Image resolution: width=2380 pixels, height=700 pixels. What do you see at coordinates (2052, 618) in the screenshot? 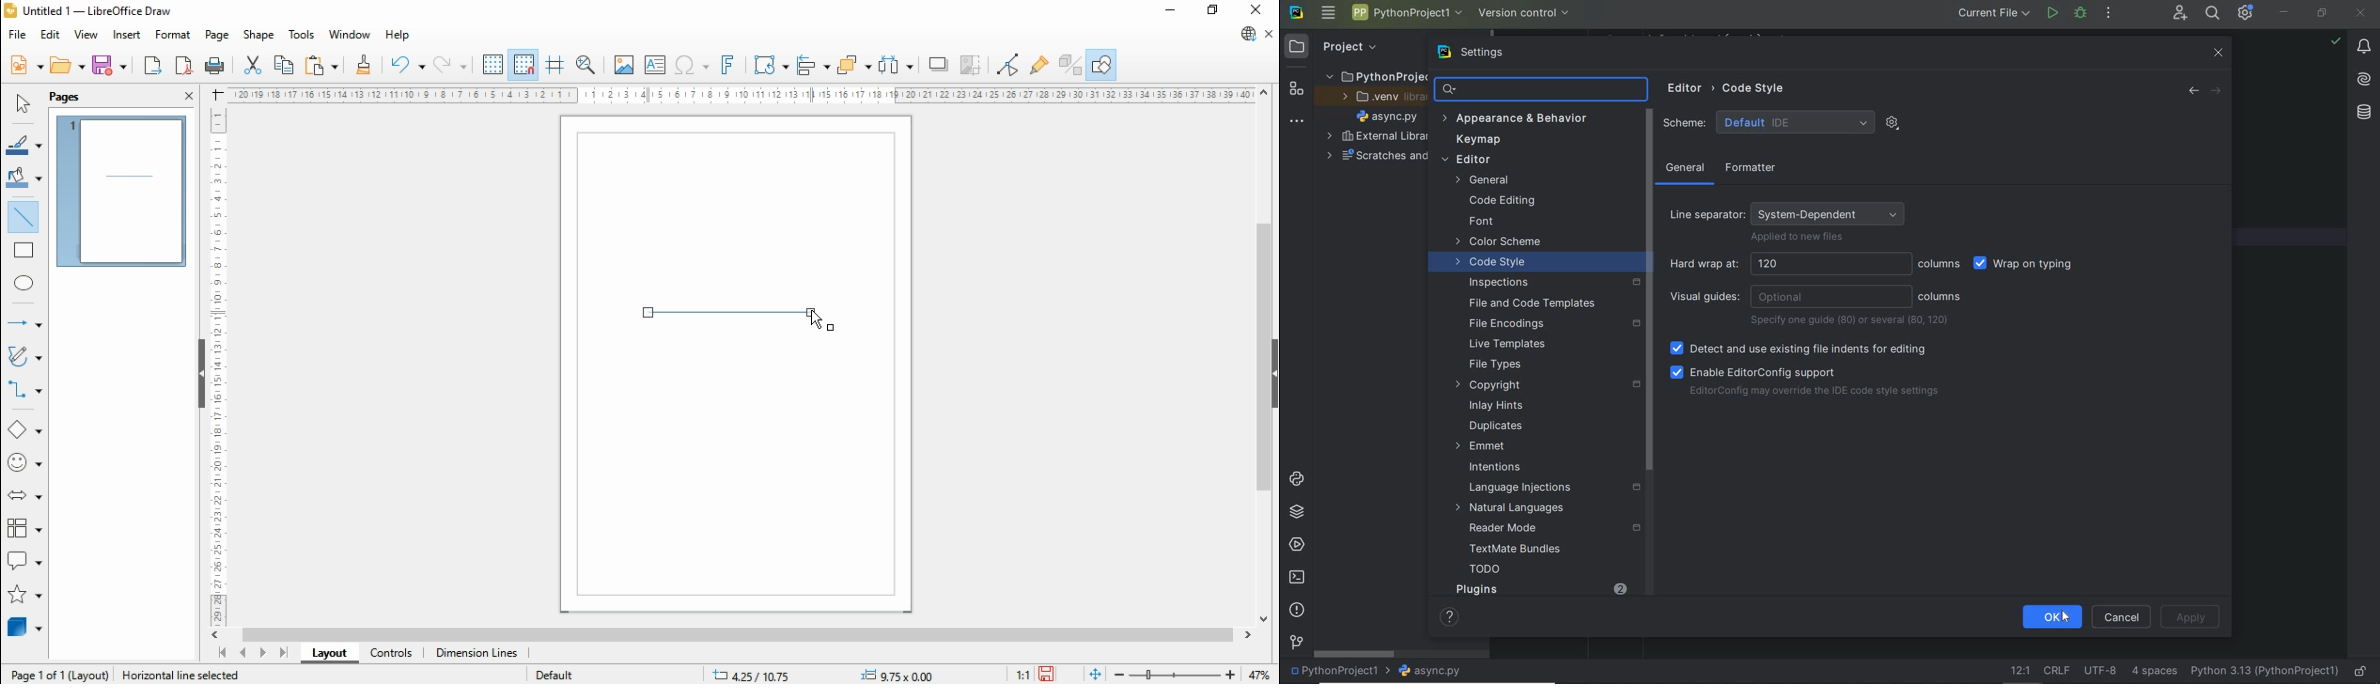
I see `OK` at bounding box center [2052, 618].